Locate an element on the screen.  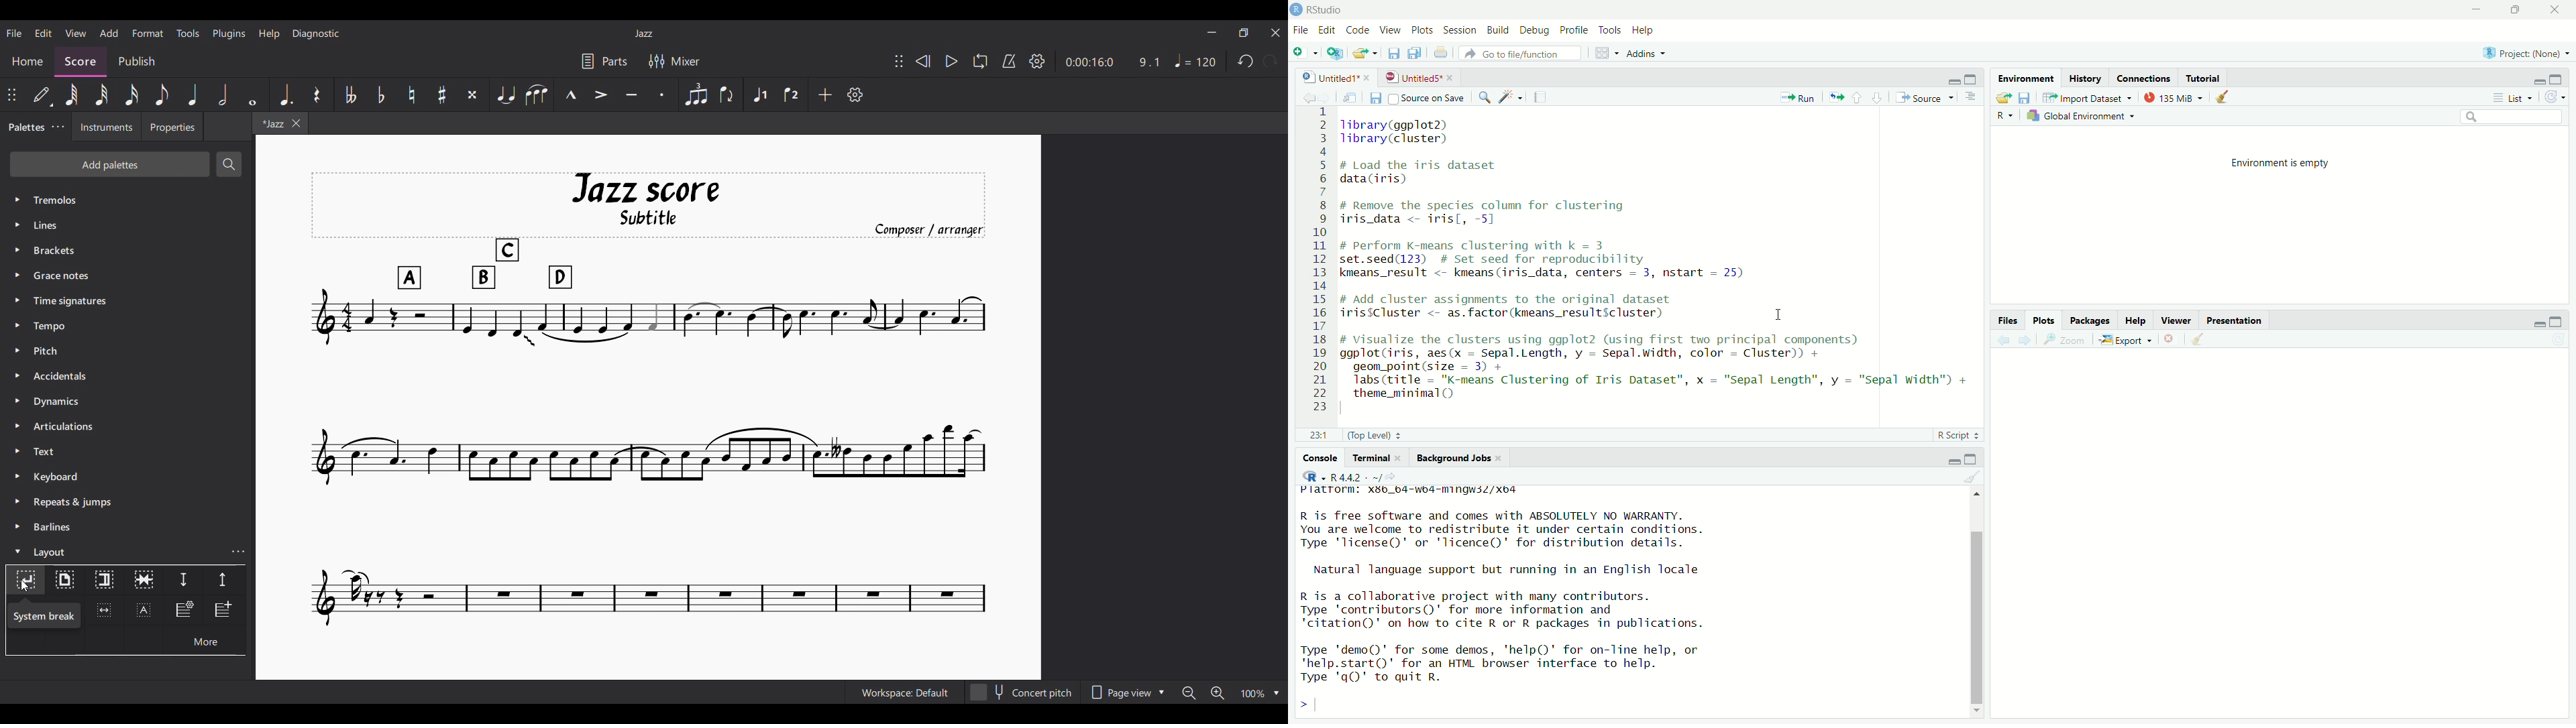
History is located at coordinates (2086, 79).